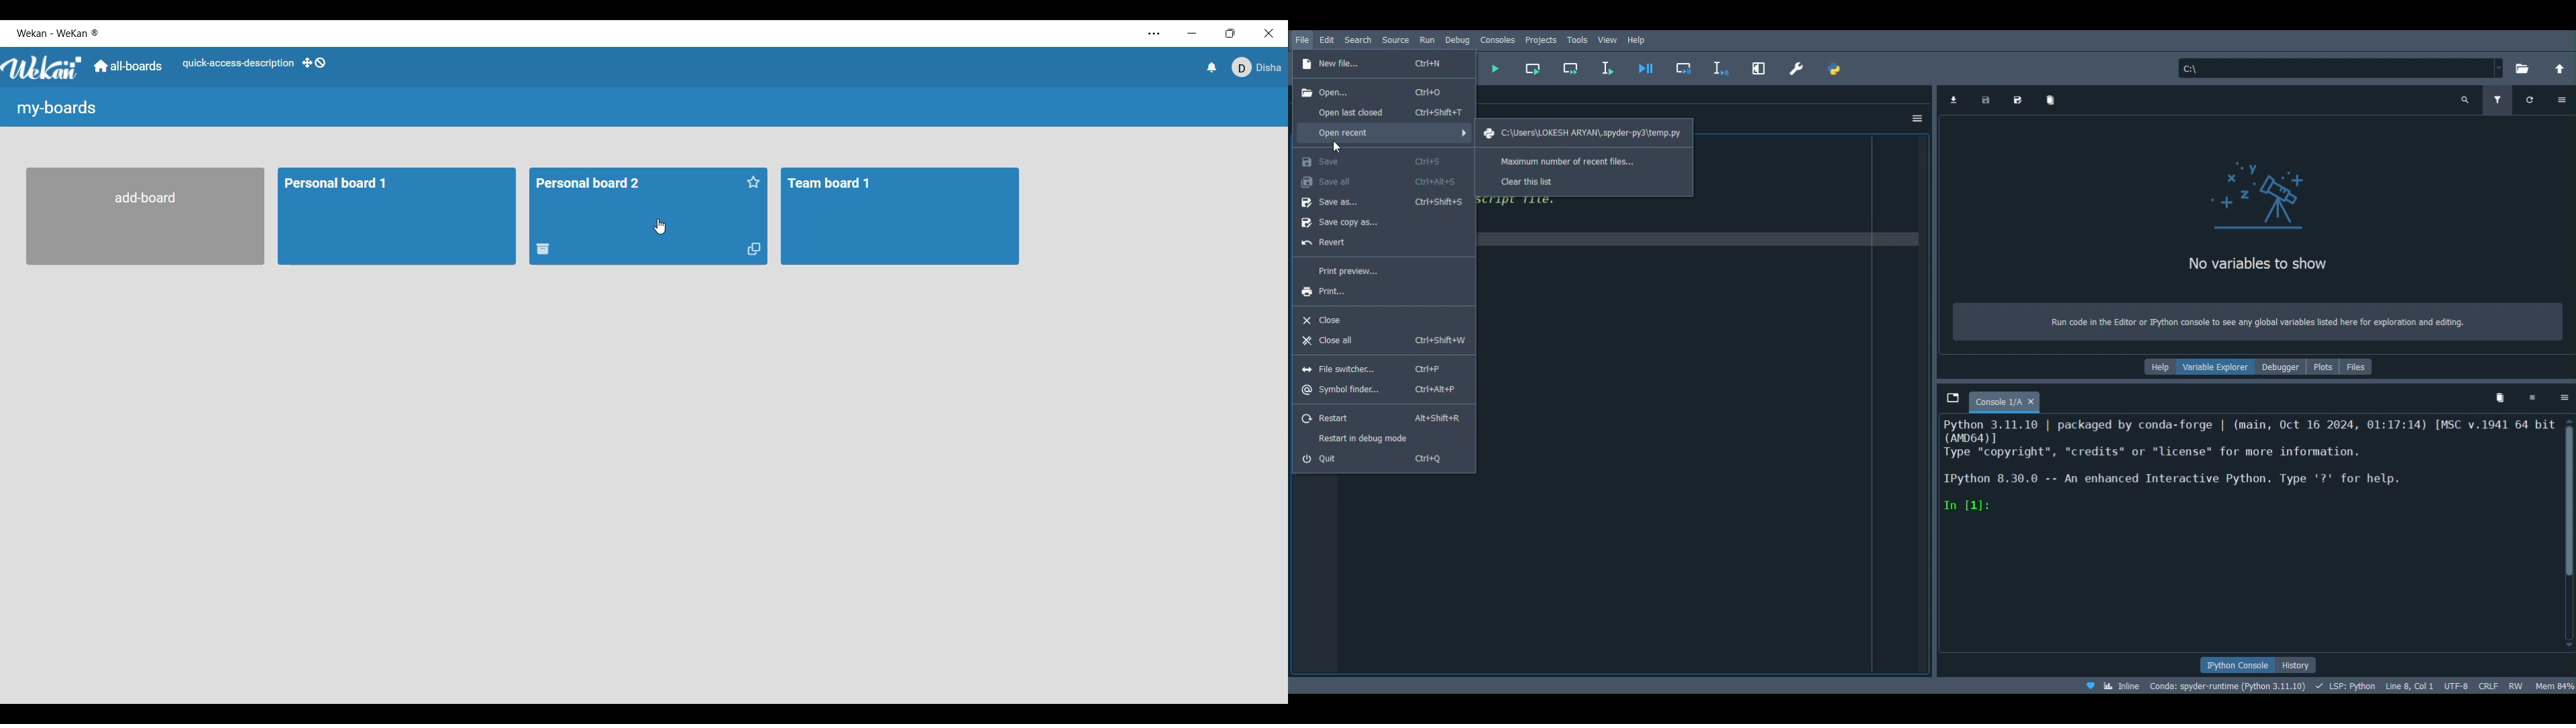  Describe the element at coordinates (1495, 67) in the screenshot. I see `Run file (F5)` at that location.